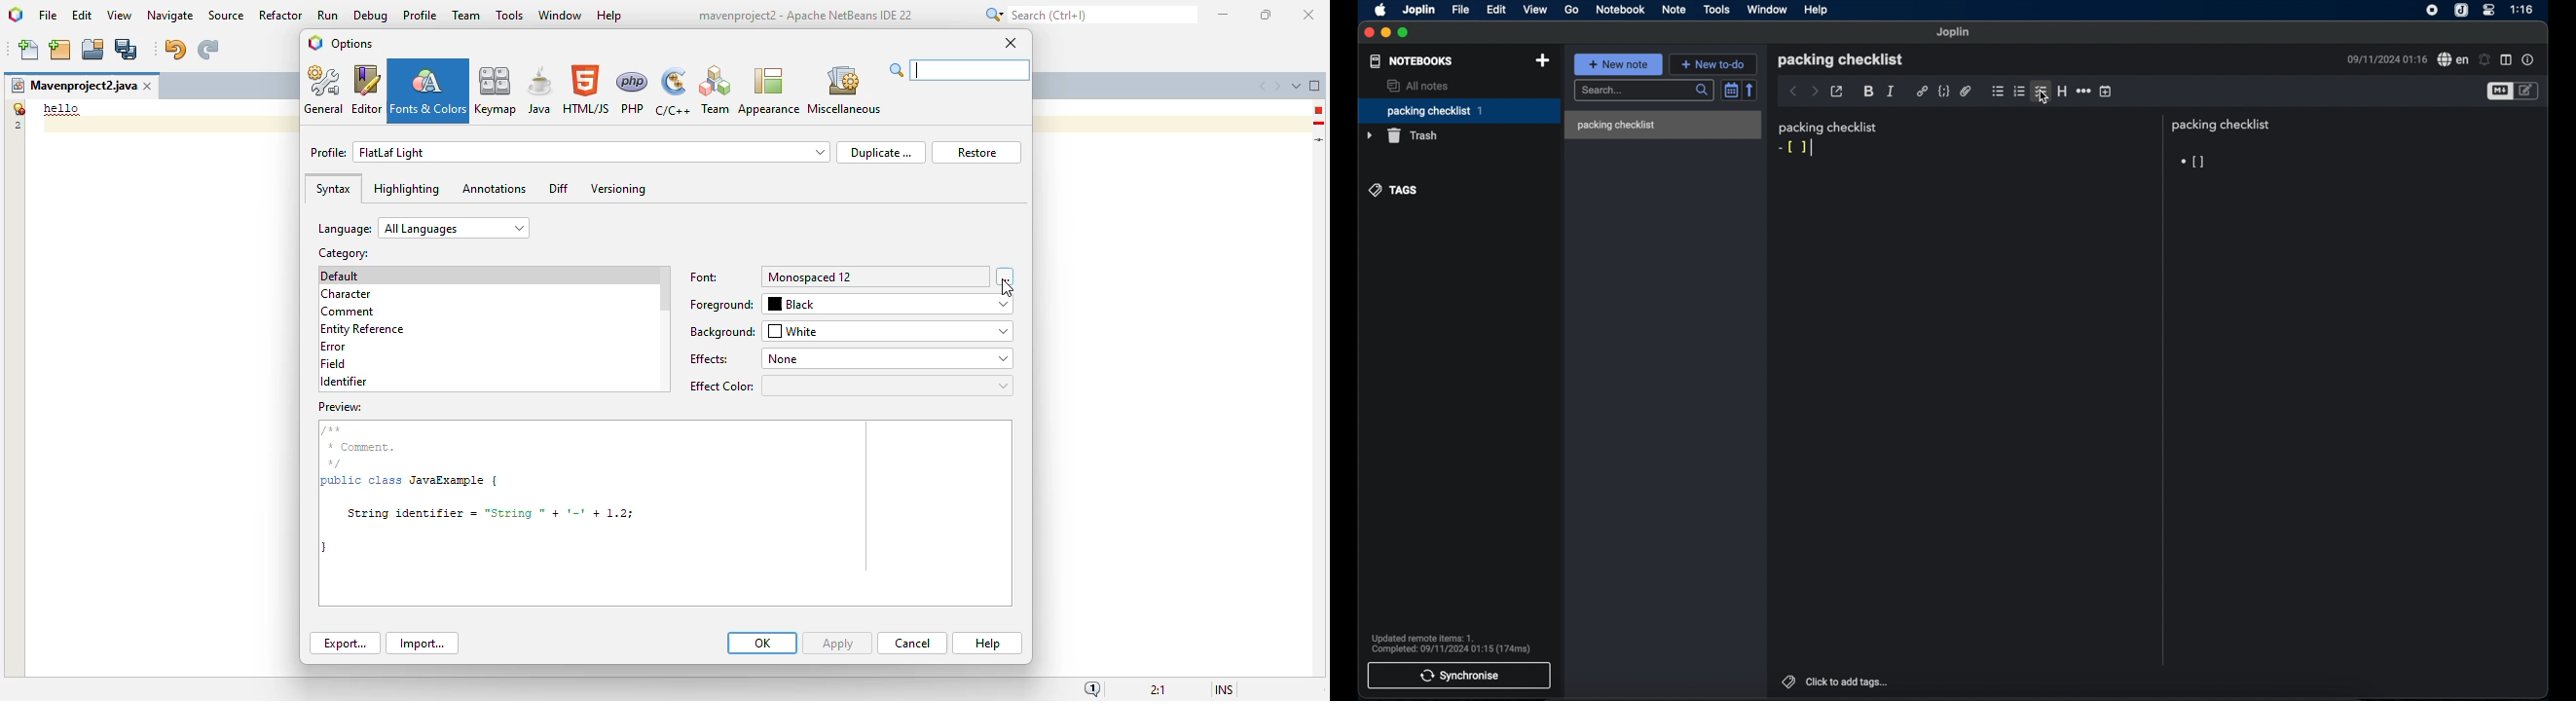  Describe the element at coordinates (1319, 124) in the screenshot. I see `hint` at that location.